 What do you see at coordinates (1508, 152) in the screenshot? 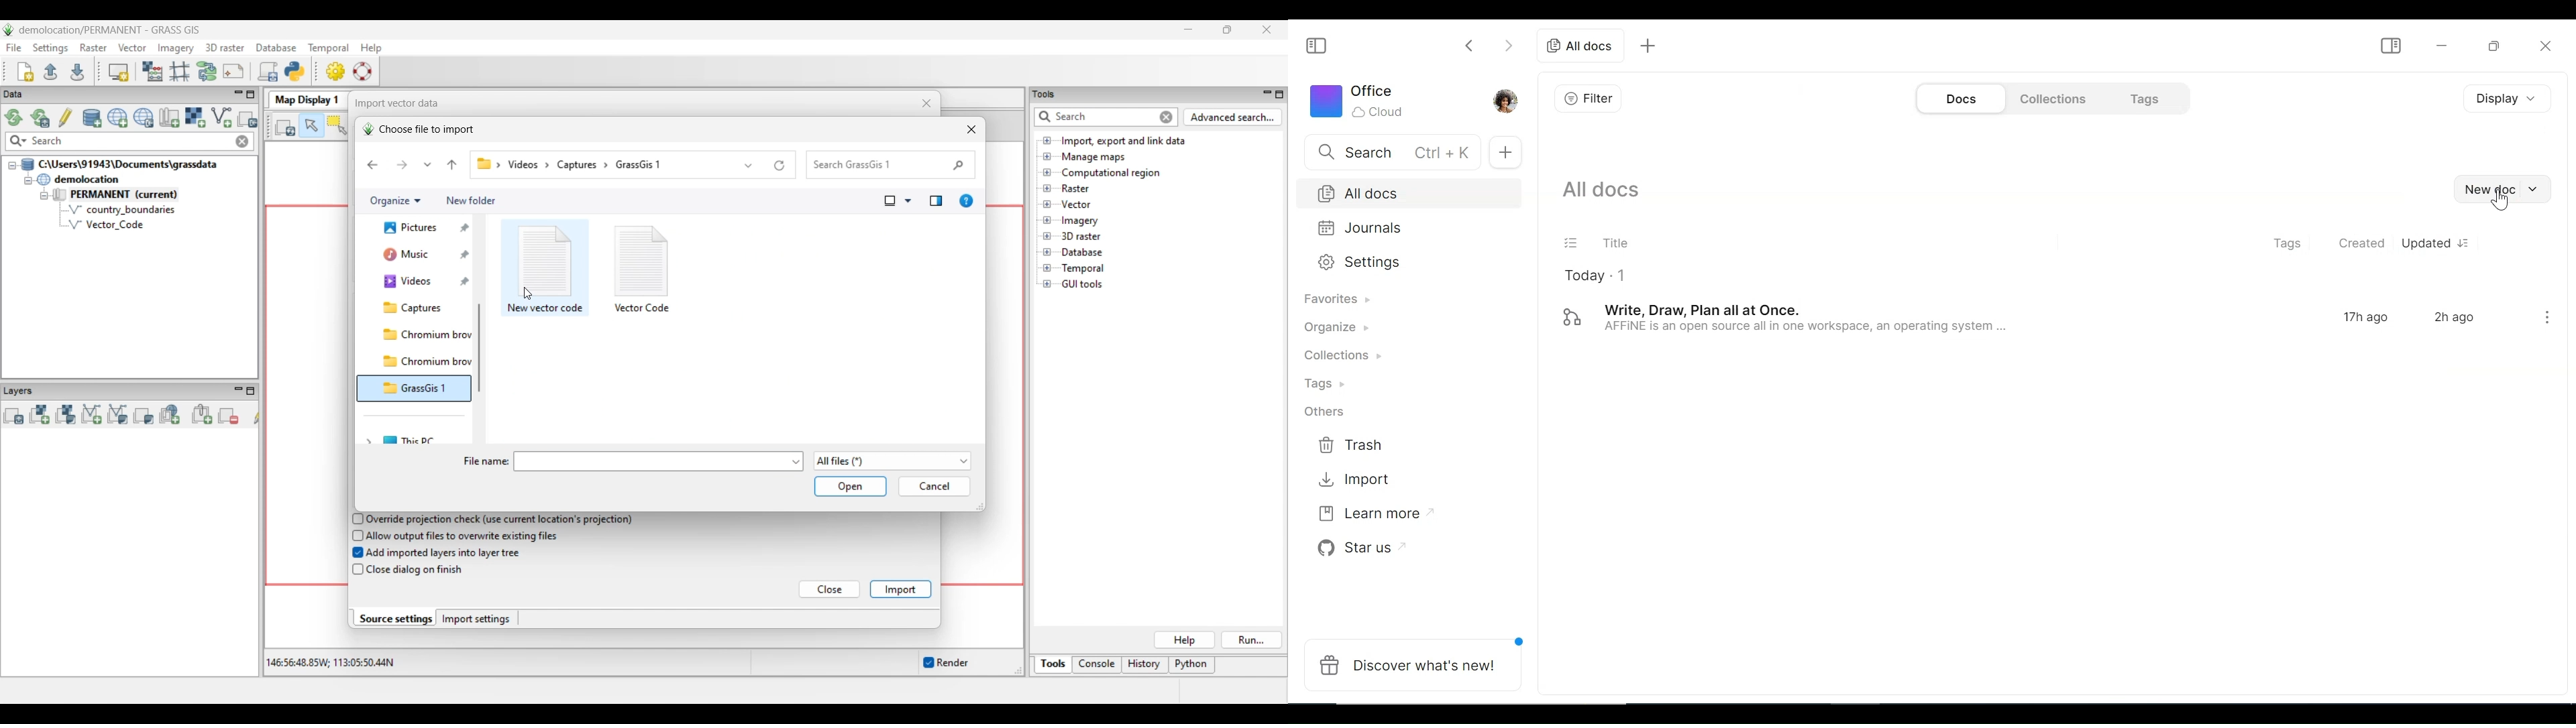
I see `Add New ` at bounding box center [1508, 152].